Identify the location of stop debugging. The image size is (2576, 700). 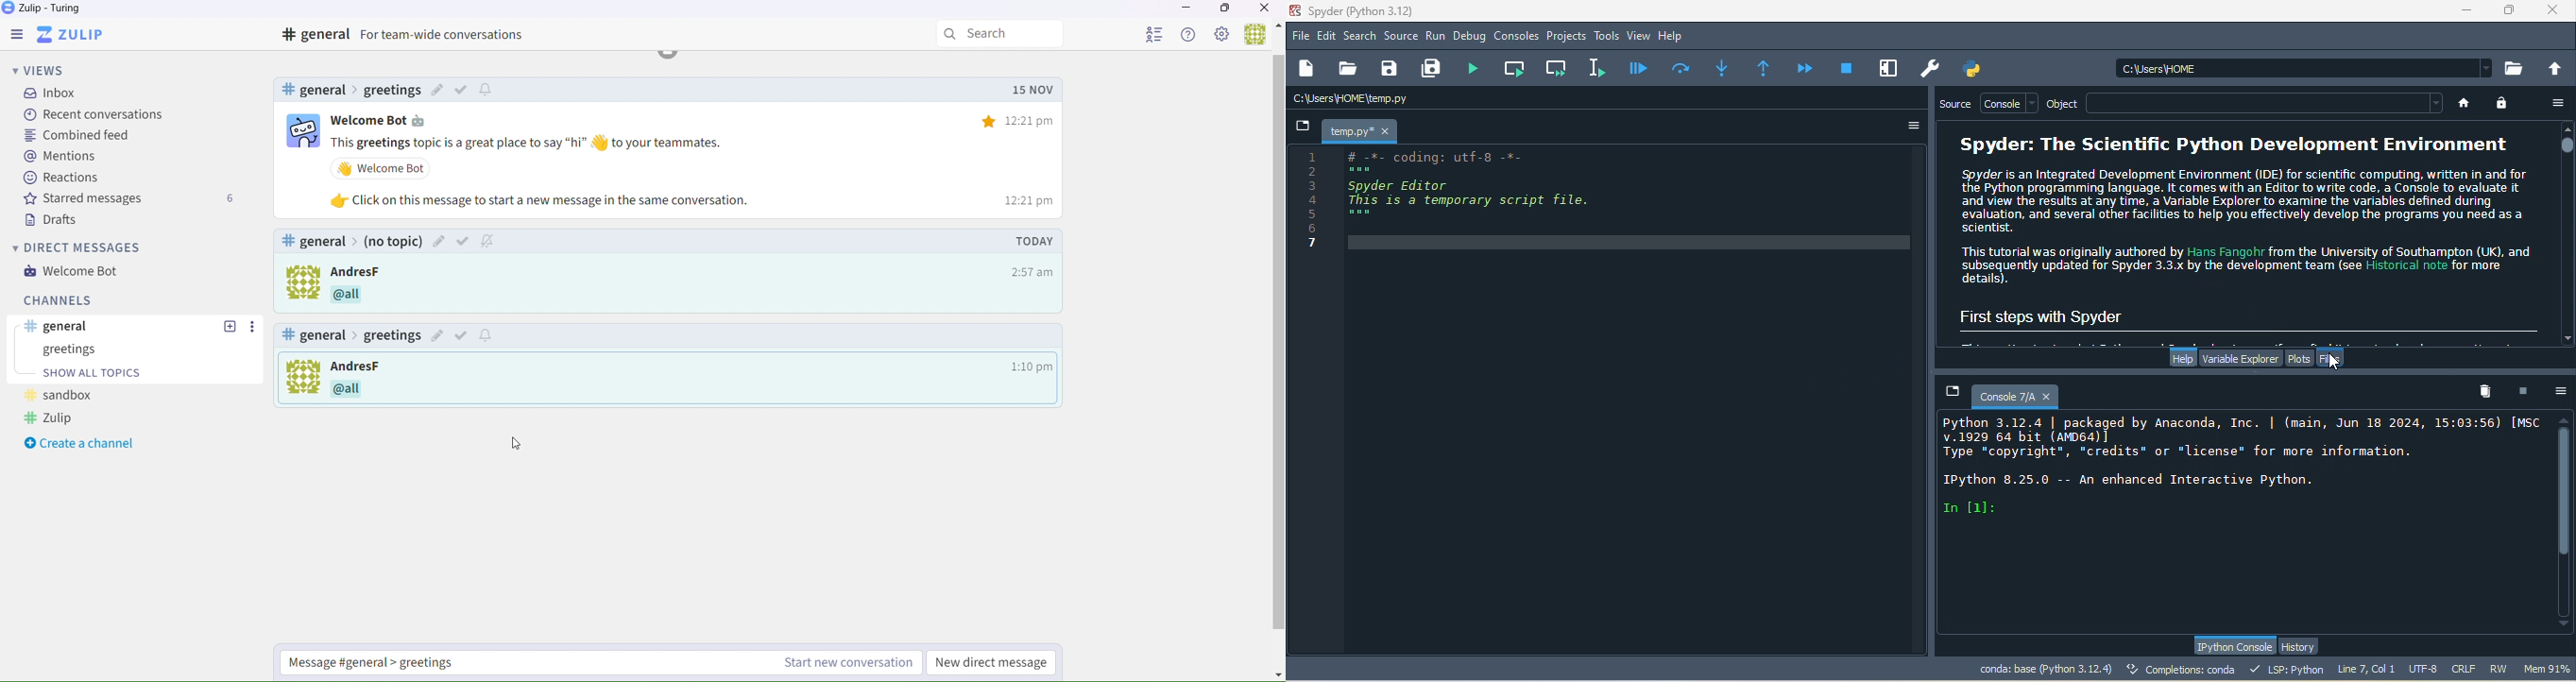
(1847, 67).